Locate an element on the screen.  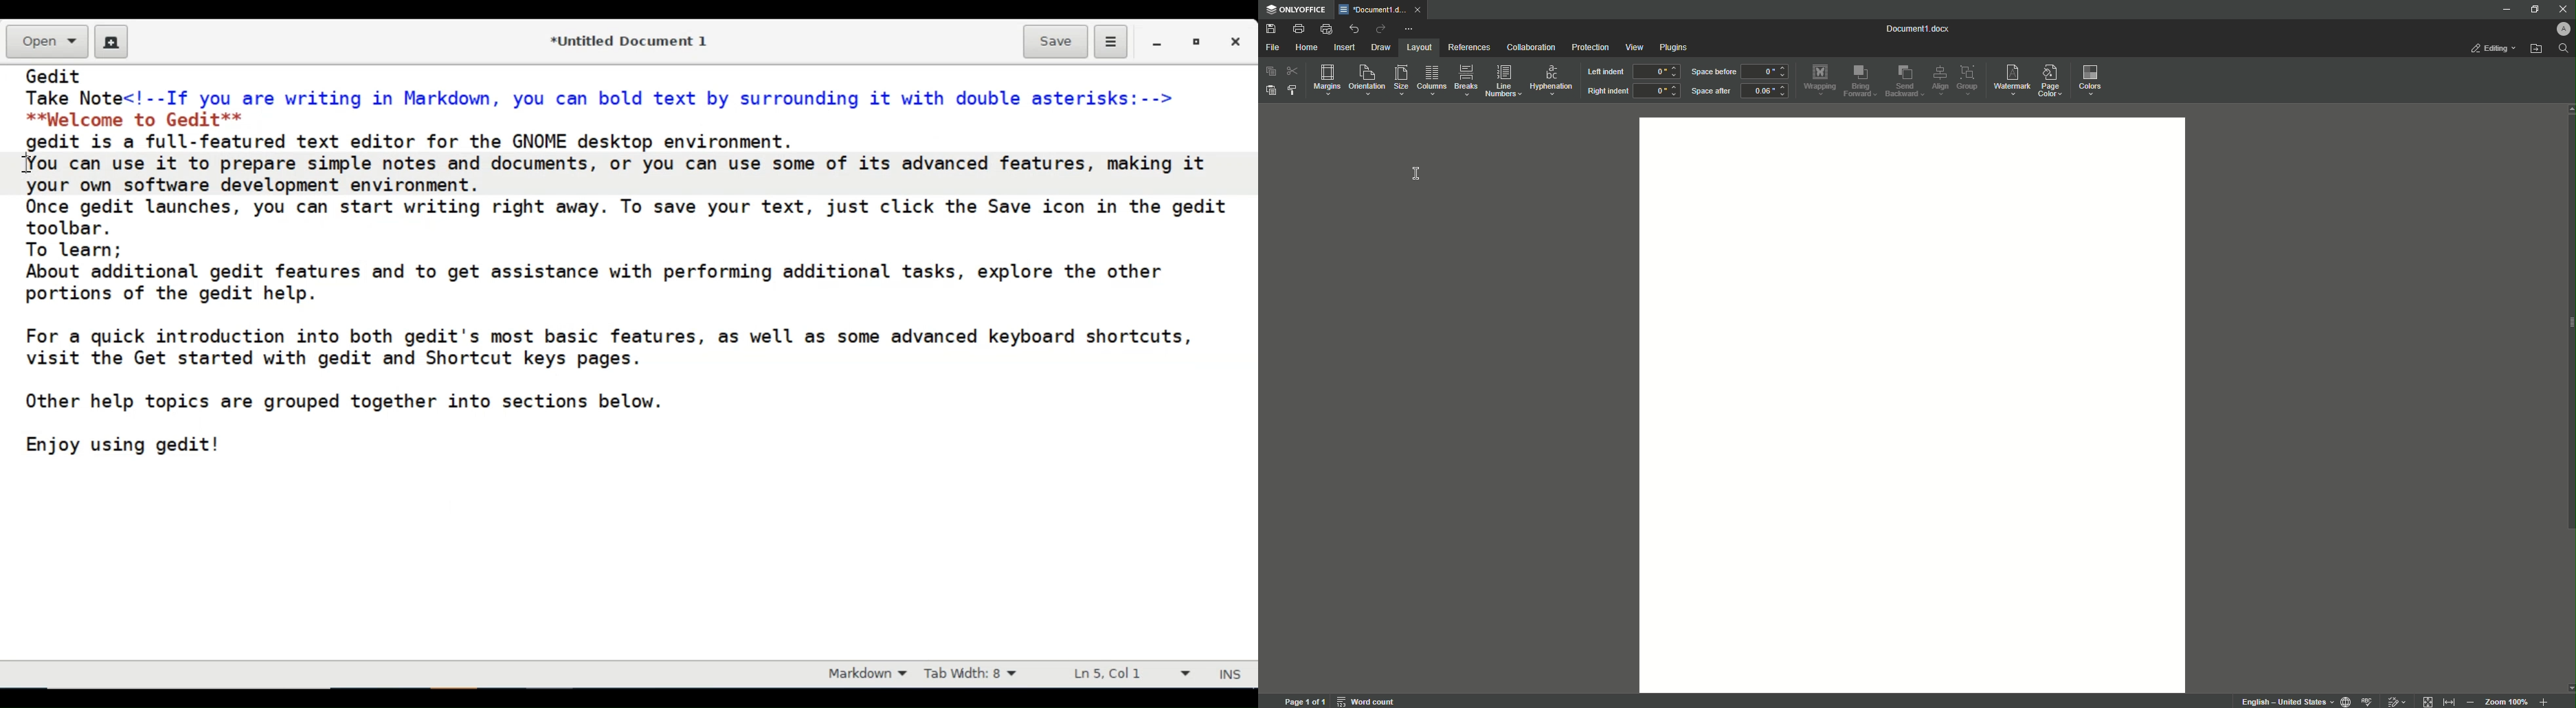
New File is located at coordinates (111, 41).